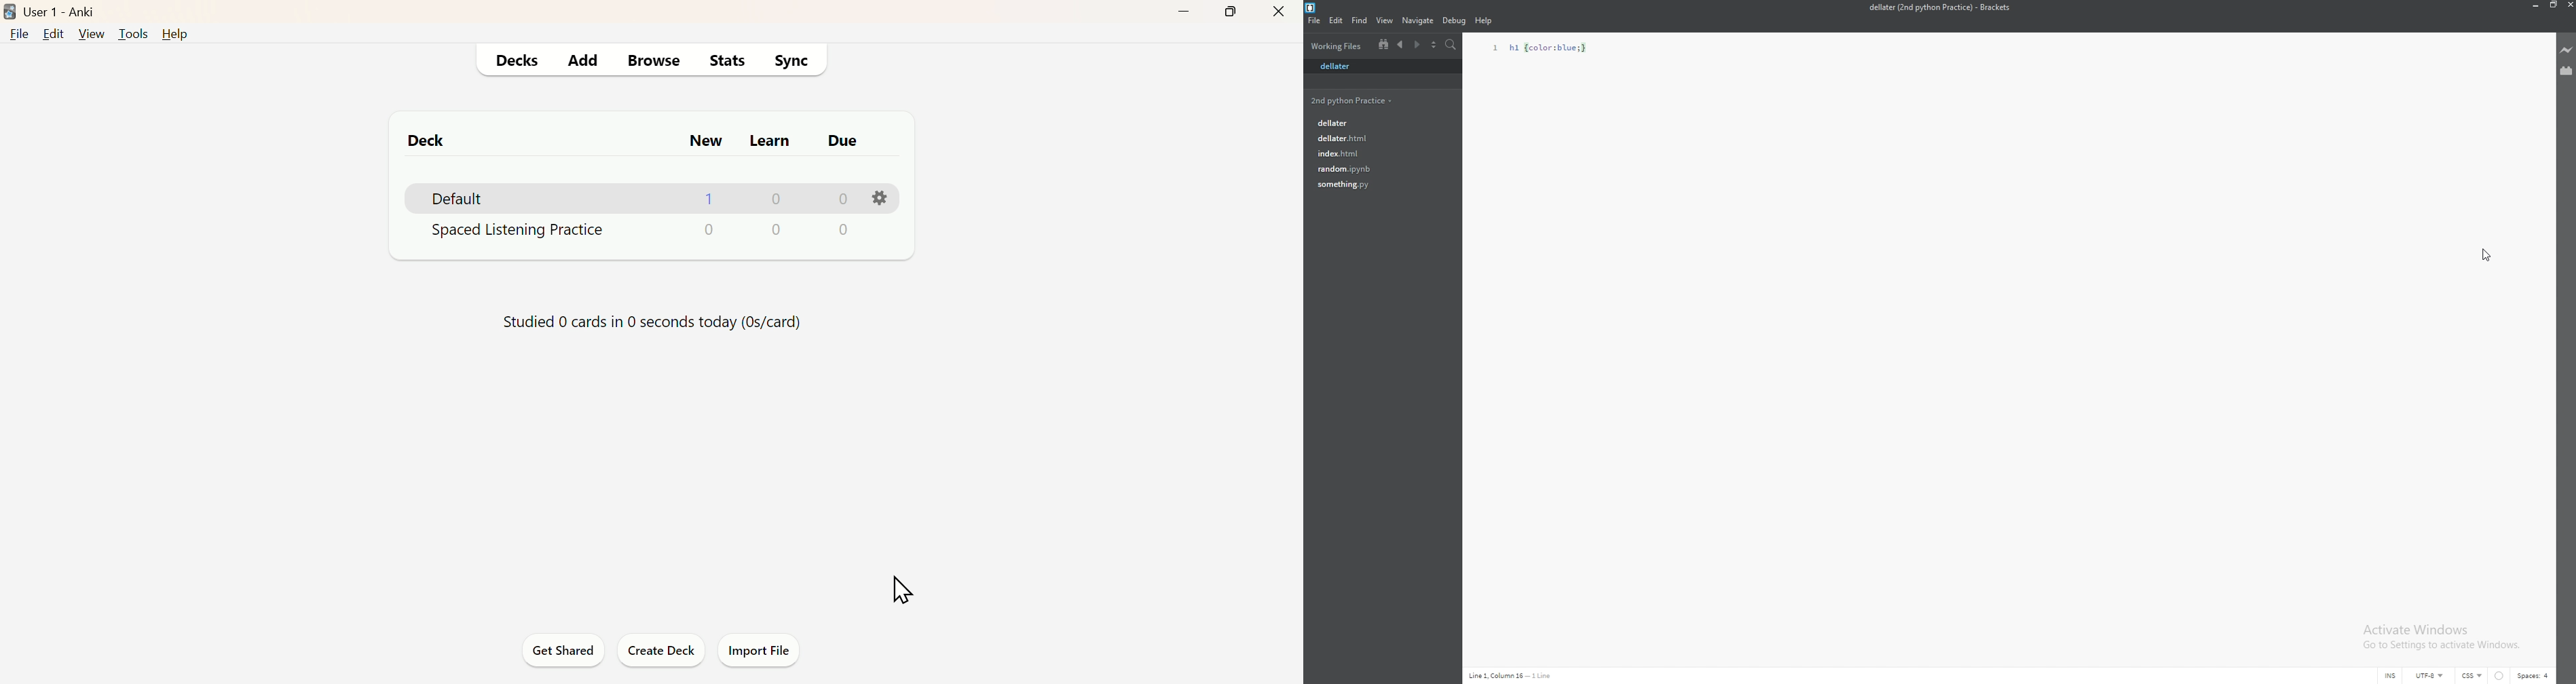  Describe the element at coordinates (1452, 45) in the screenshot. I see `search` at that location.